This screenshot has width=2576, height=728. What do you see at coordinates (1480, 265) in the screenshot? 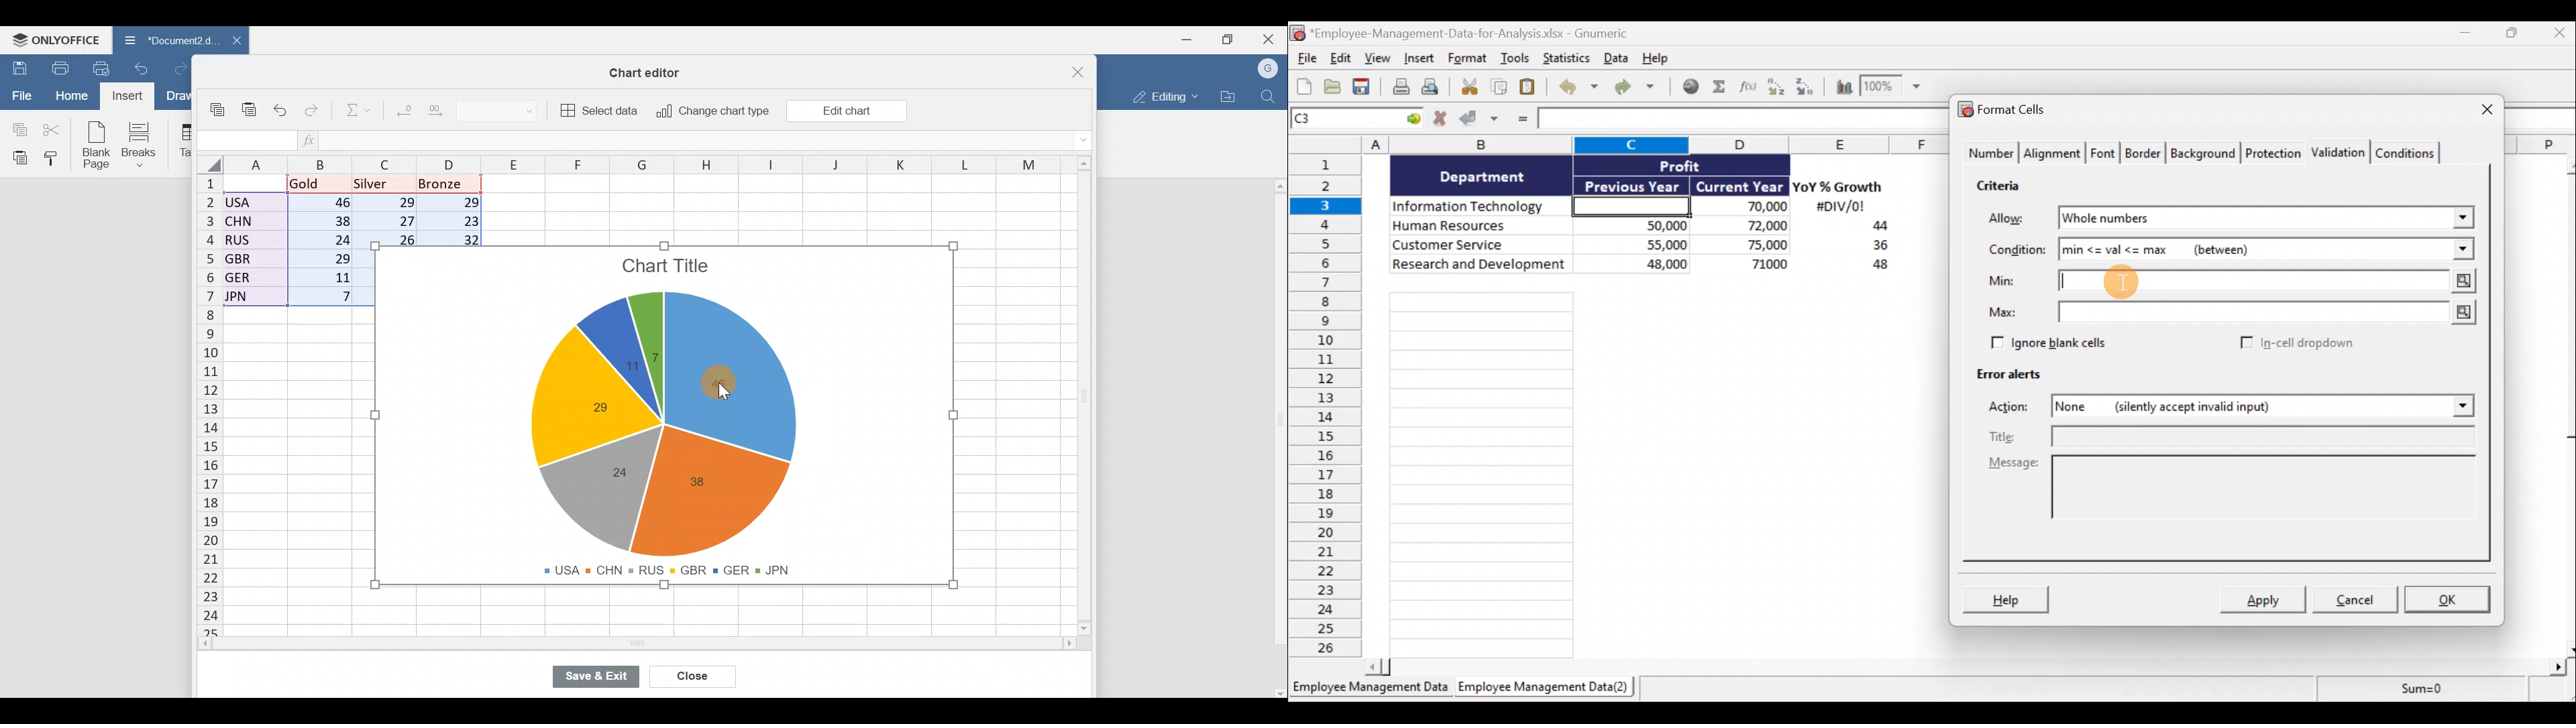
I see `Research and development` at bounding box center [1480, 265].